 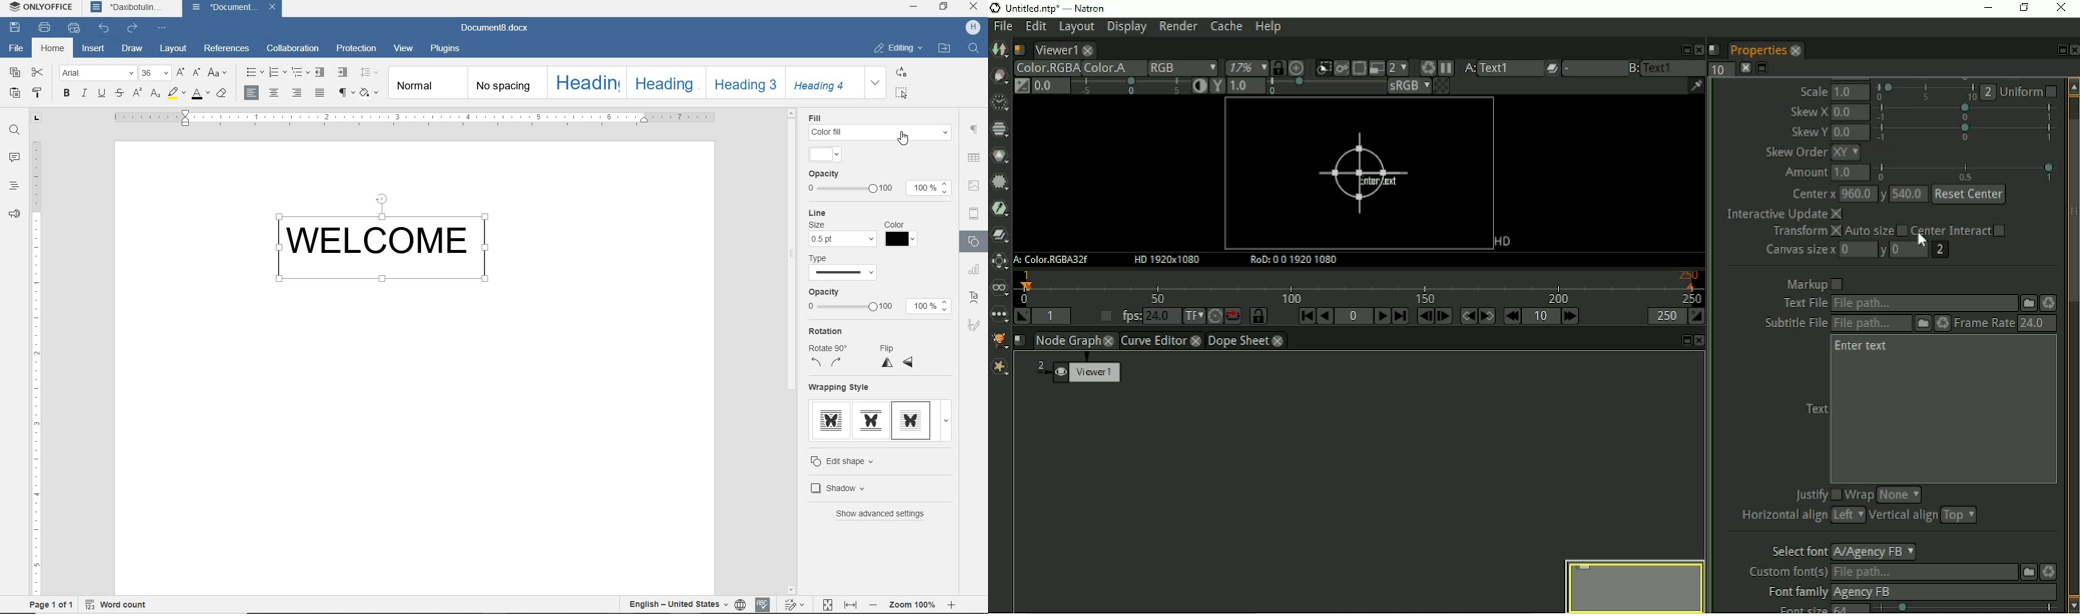 I want to click on selection bar, so click(x=1968, y=608).